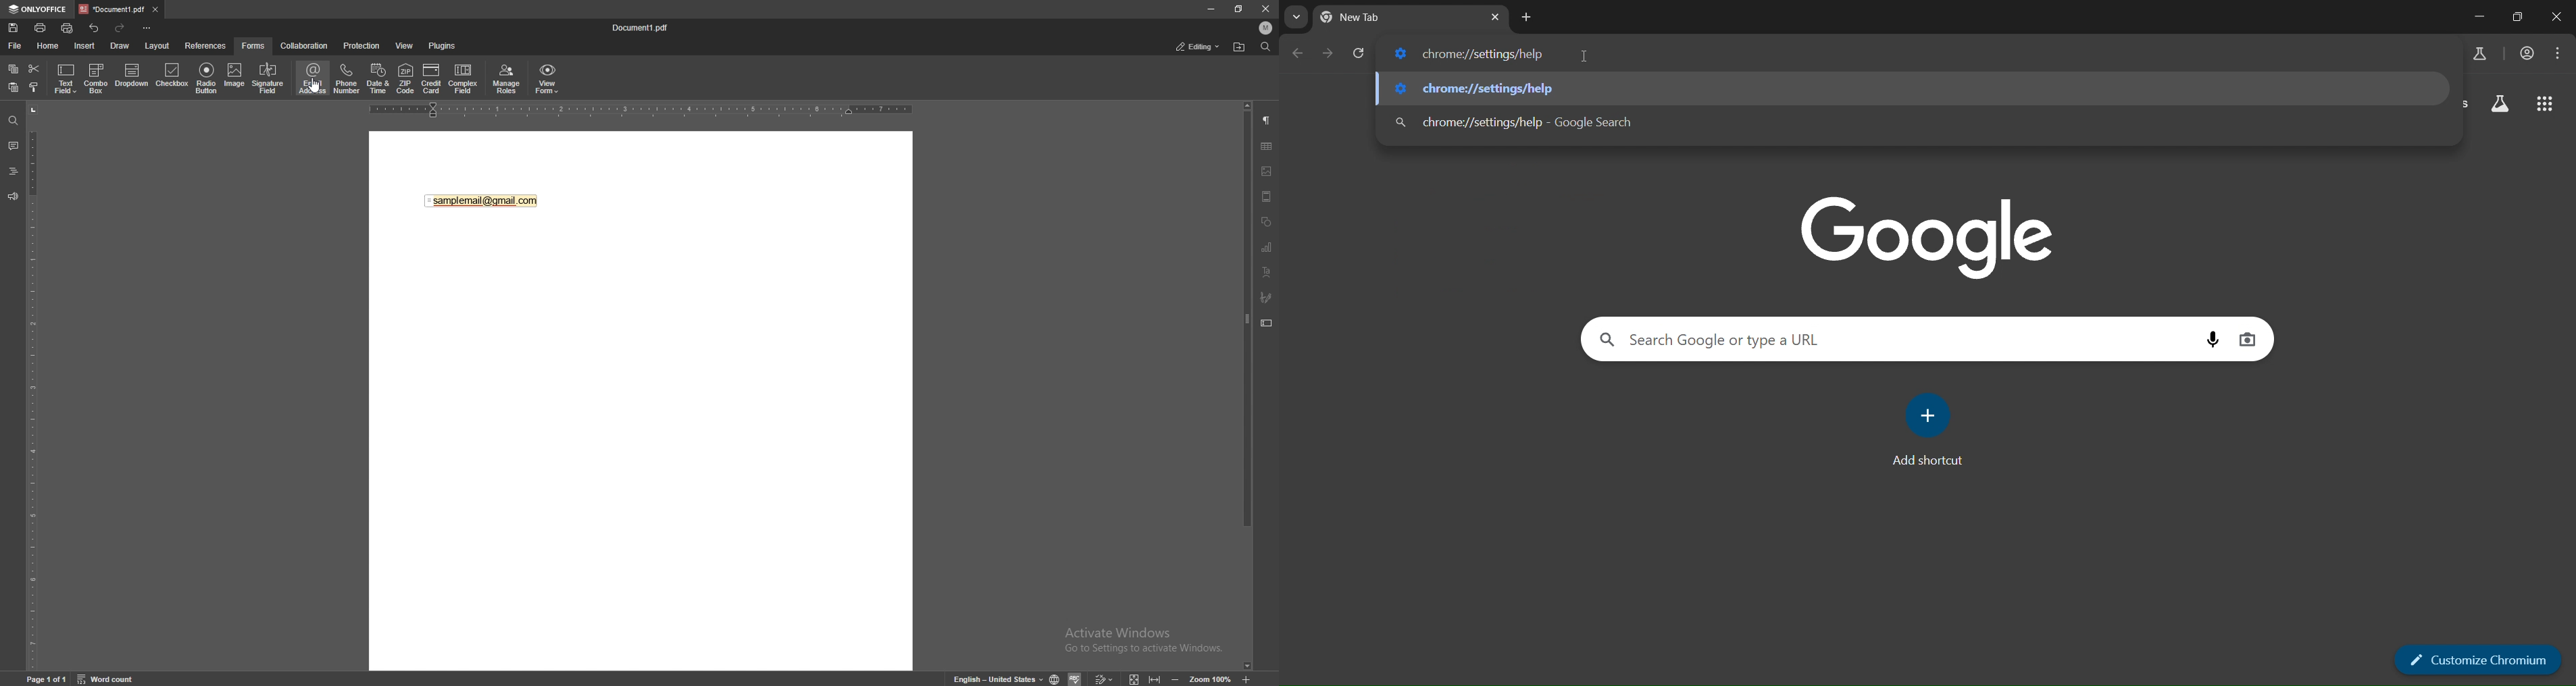  I want to click on credit card, so click(431, 79).